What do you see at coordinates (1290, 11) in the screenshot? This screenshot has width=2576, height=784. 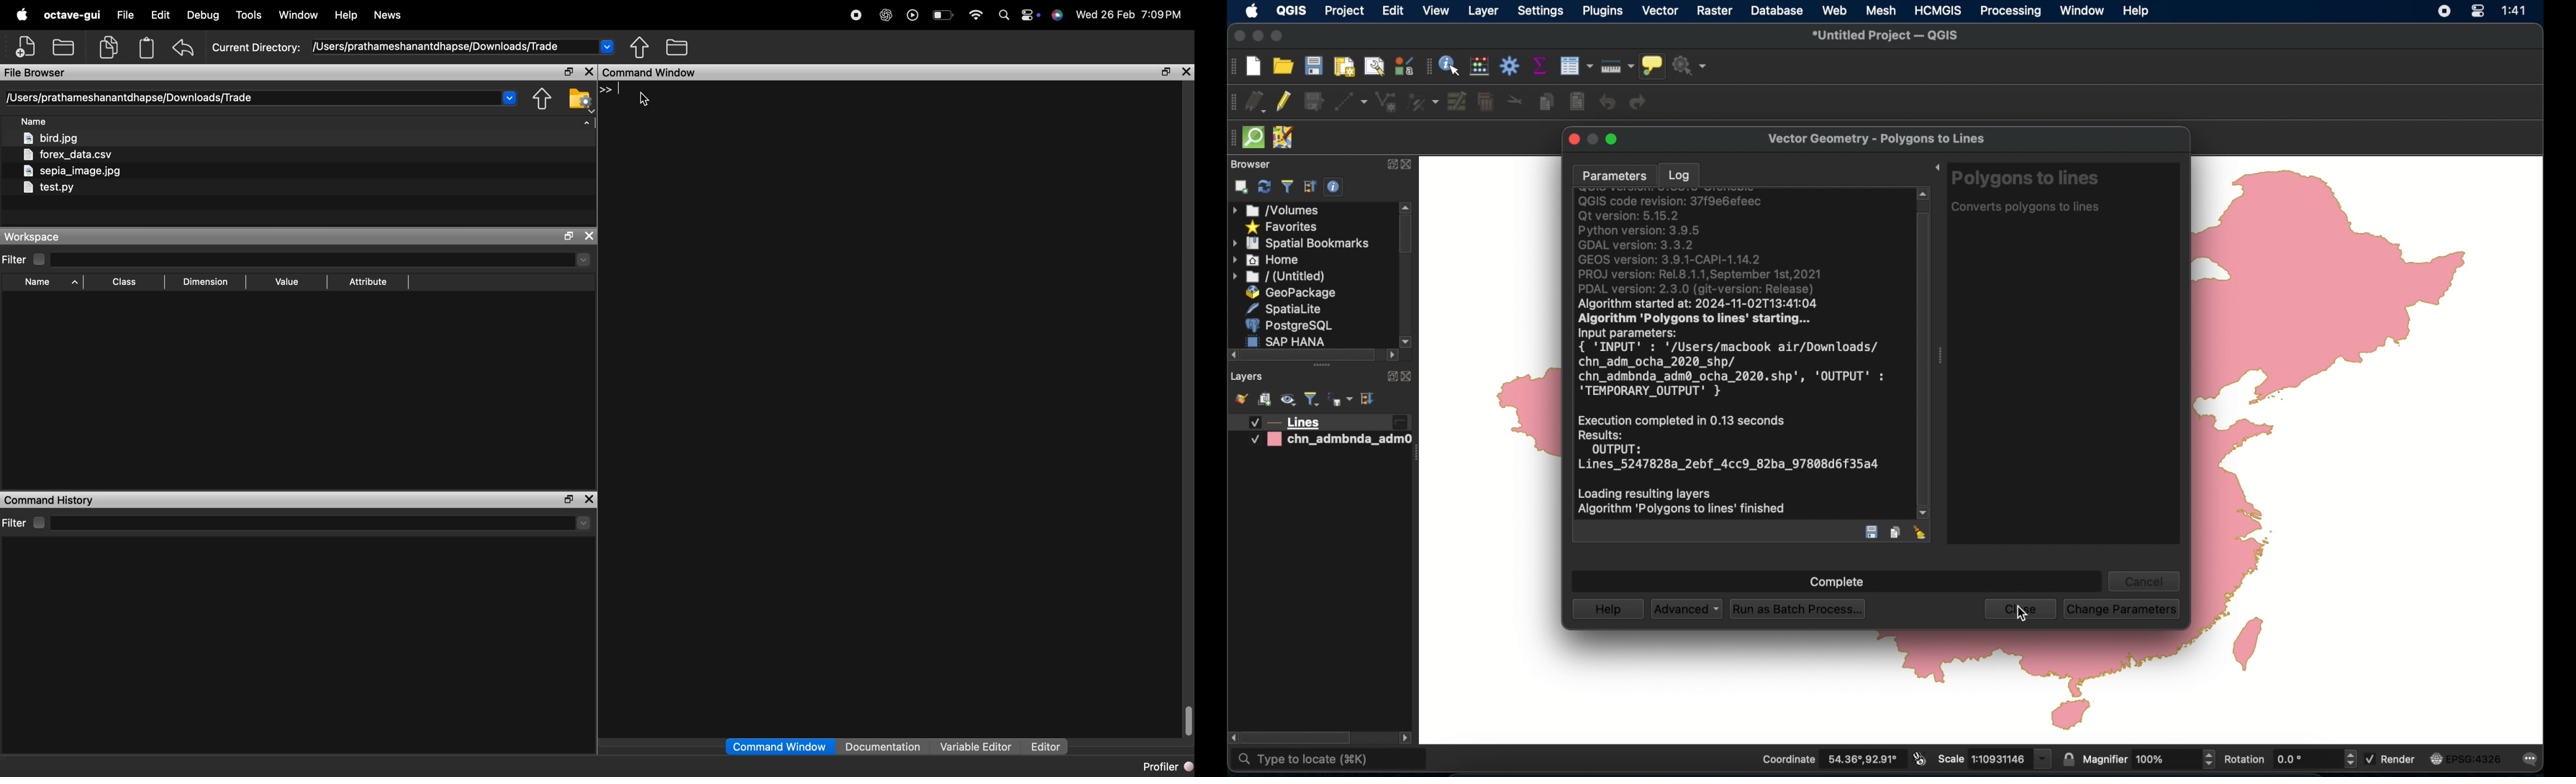 I see `QGIS` at bounding box center [1290, 11].